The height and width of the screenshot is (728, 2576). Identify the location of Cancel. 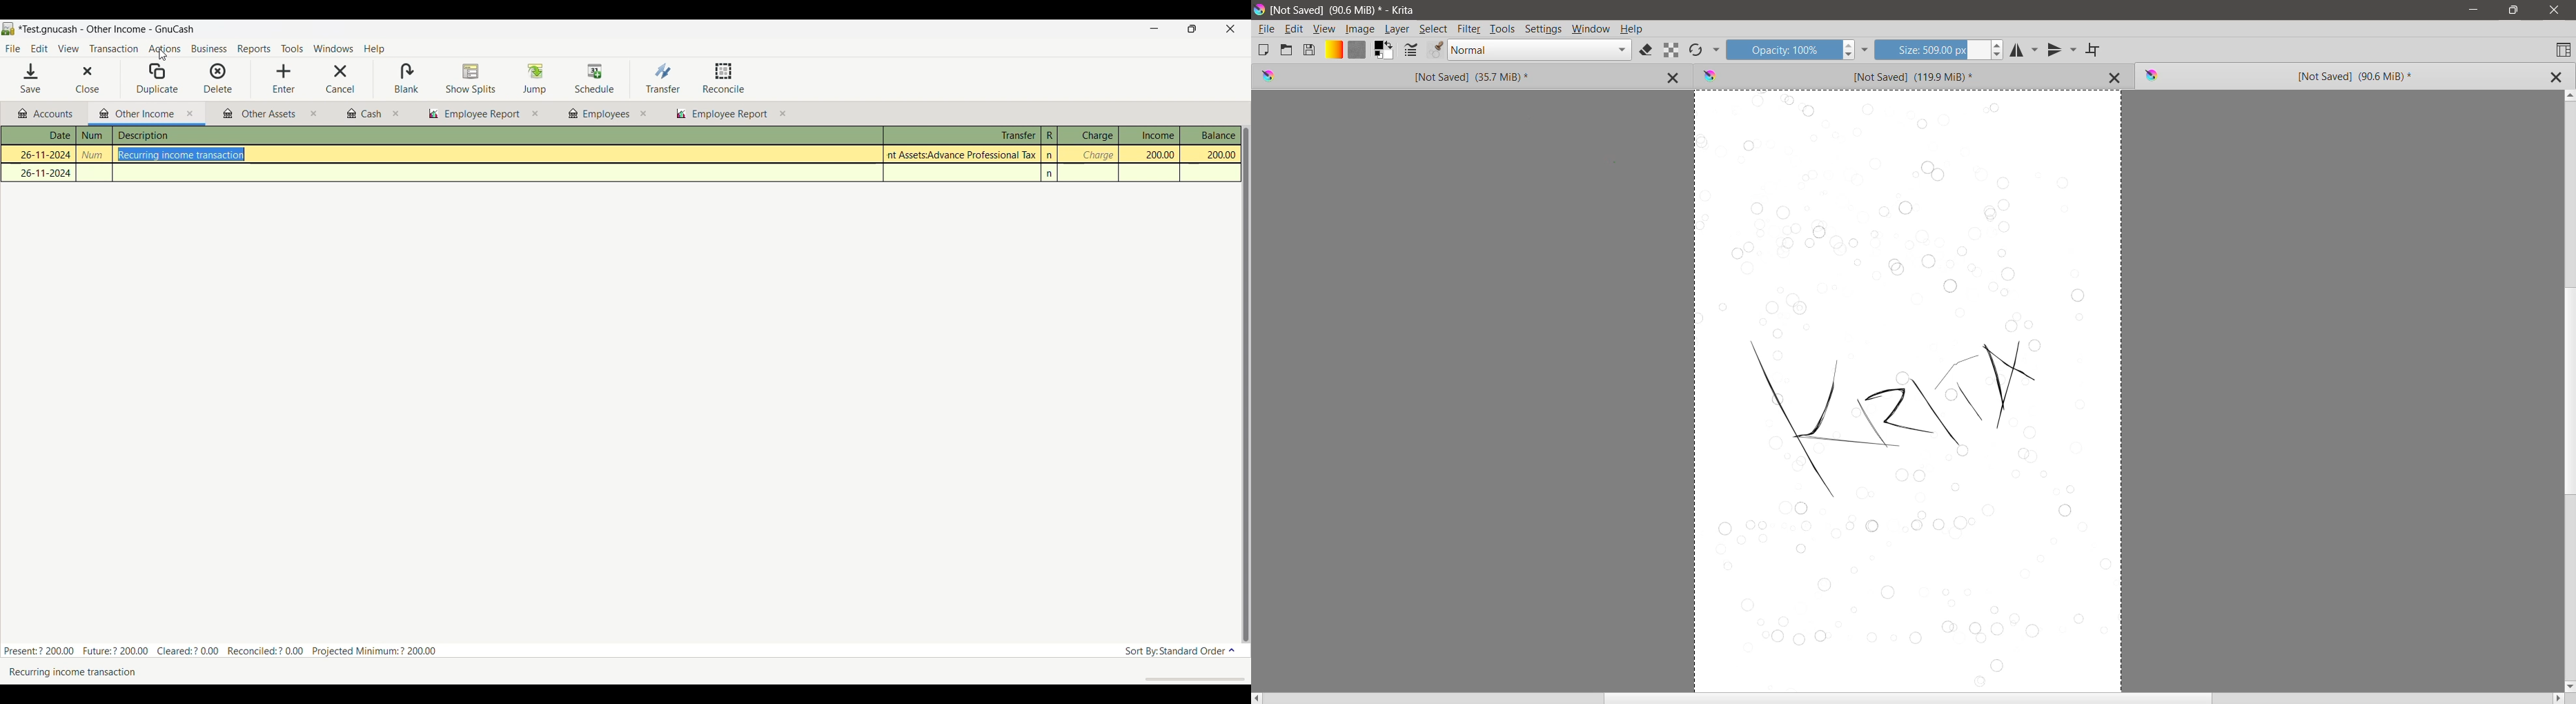
(340, 79).